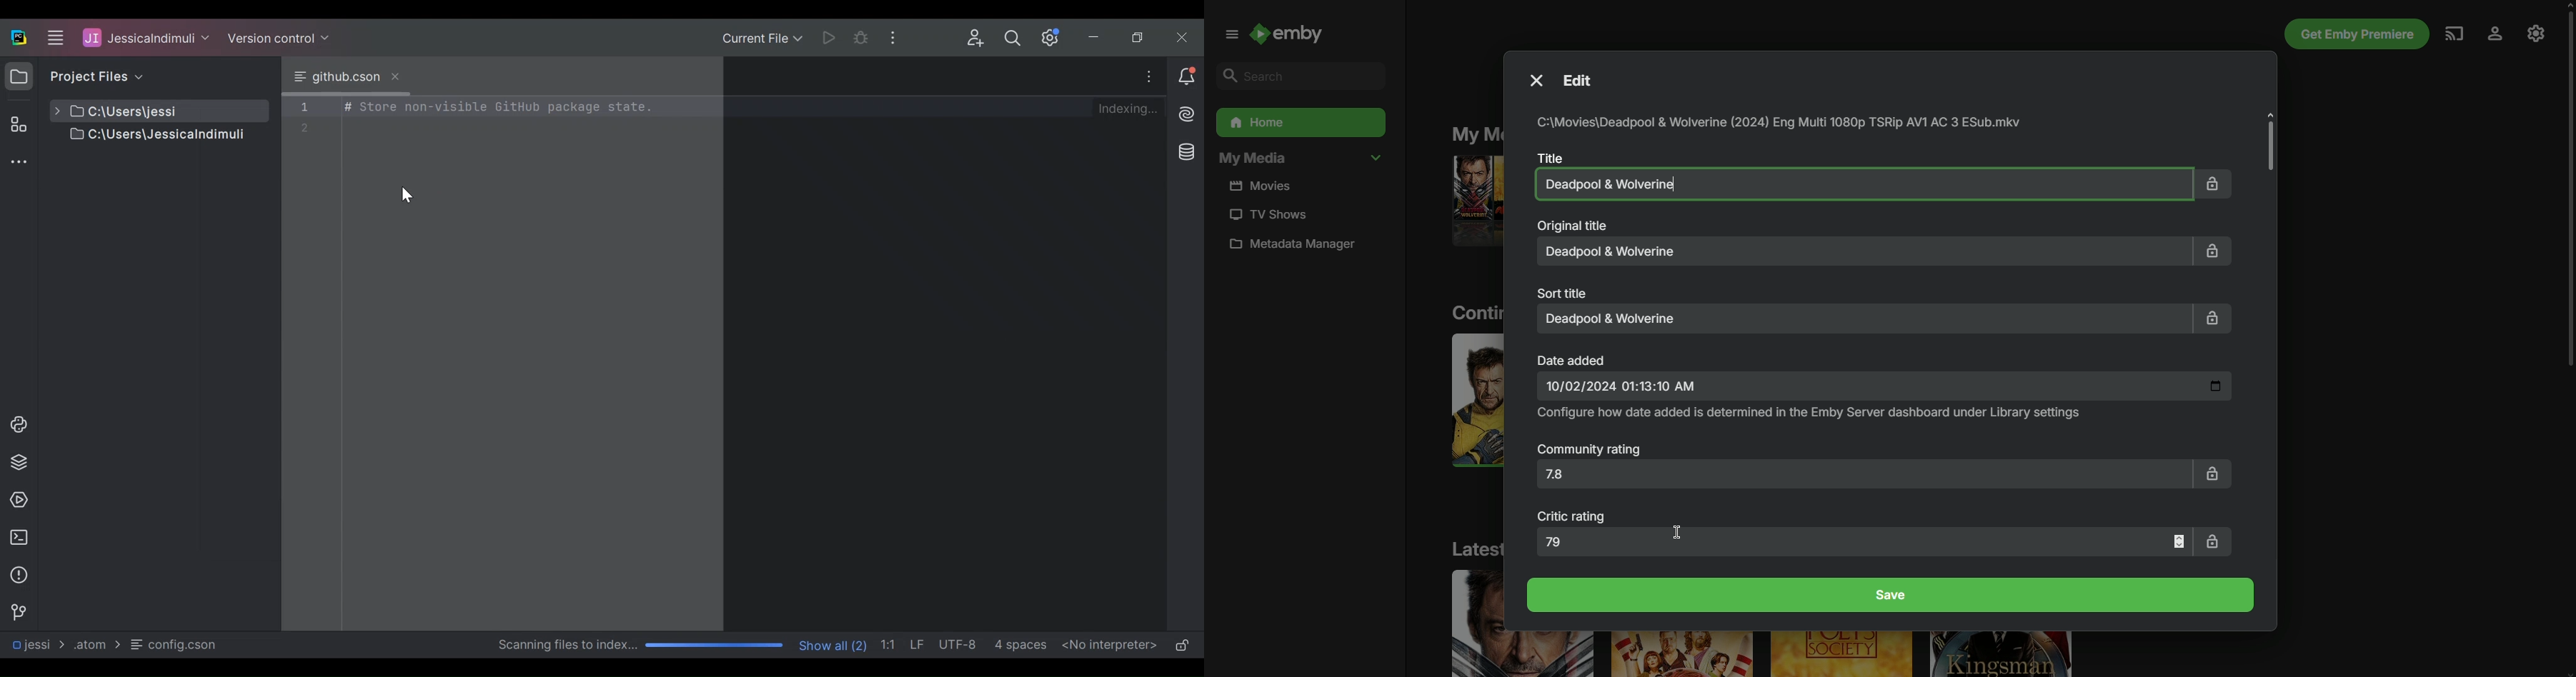 This screenshot has width=2576, height=700. I want to click on Get Emby Premiere, so click(2354, 34).